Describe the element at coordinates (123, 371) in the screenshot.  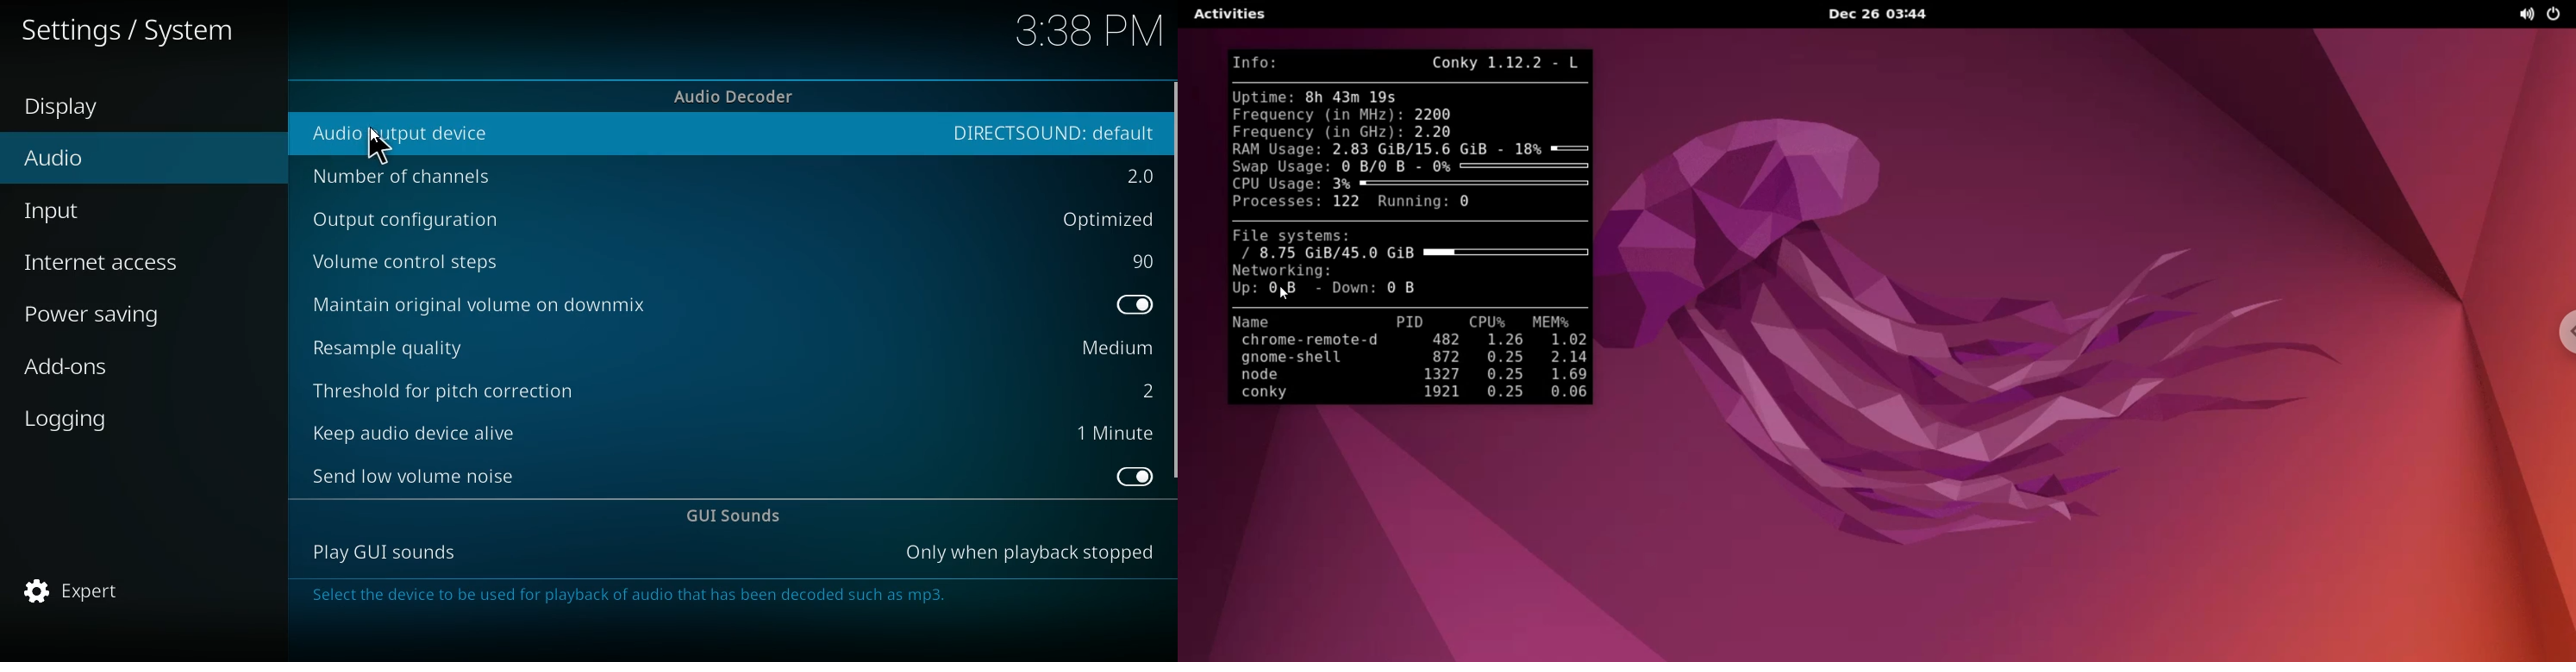
I see `add-ons` at that location.